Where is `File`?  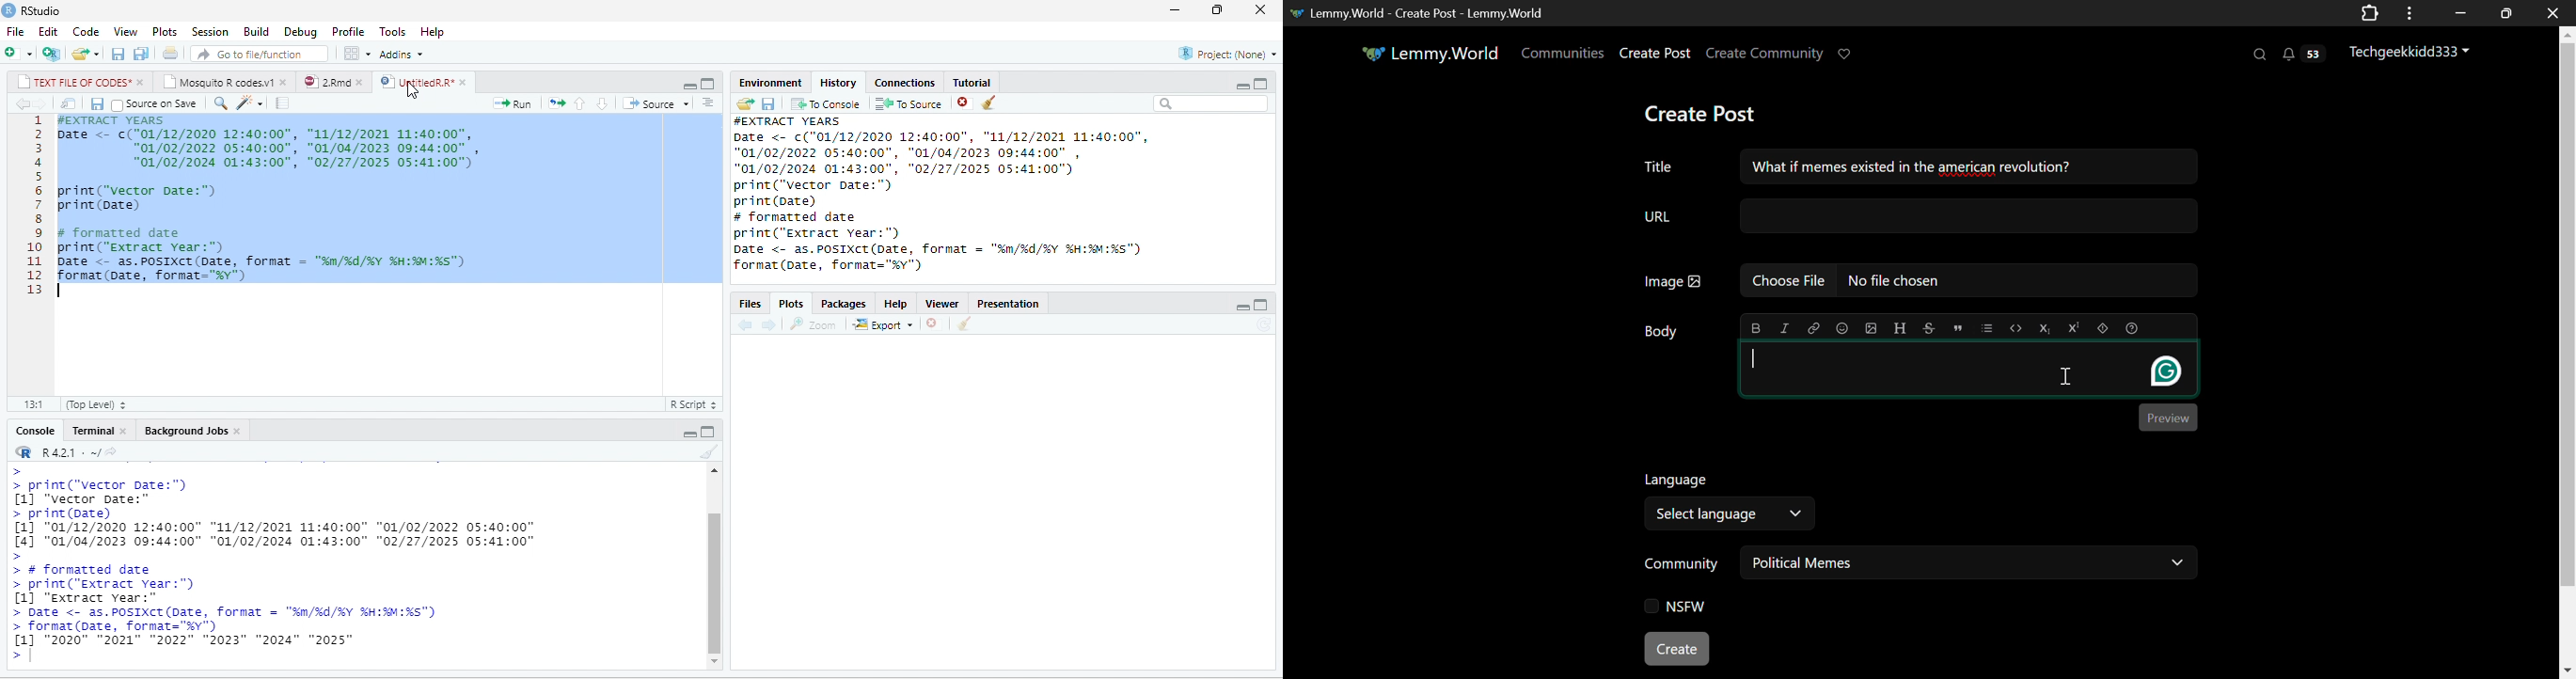 File is located at coordinates (15, 32).